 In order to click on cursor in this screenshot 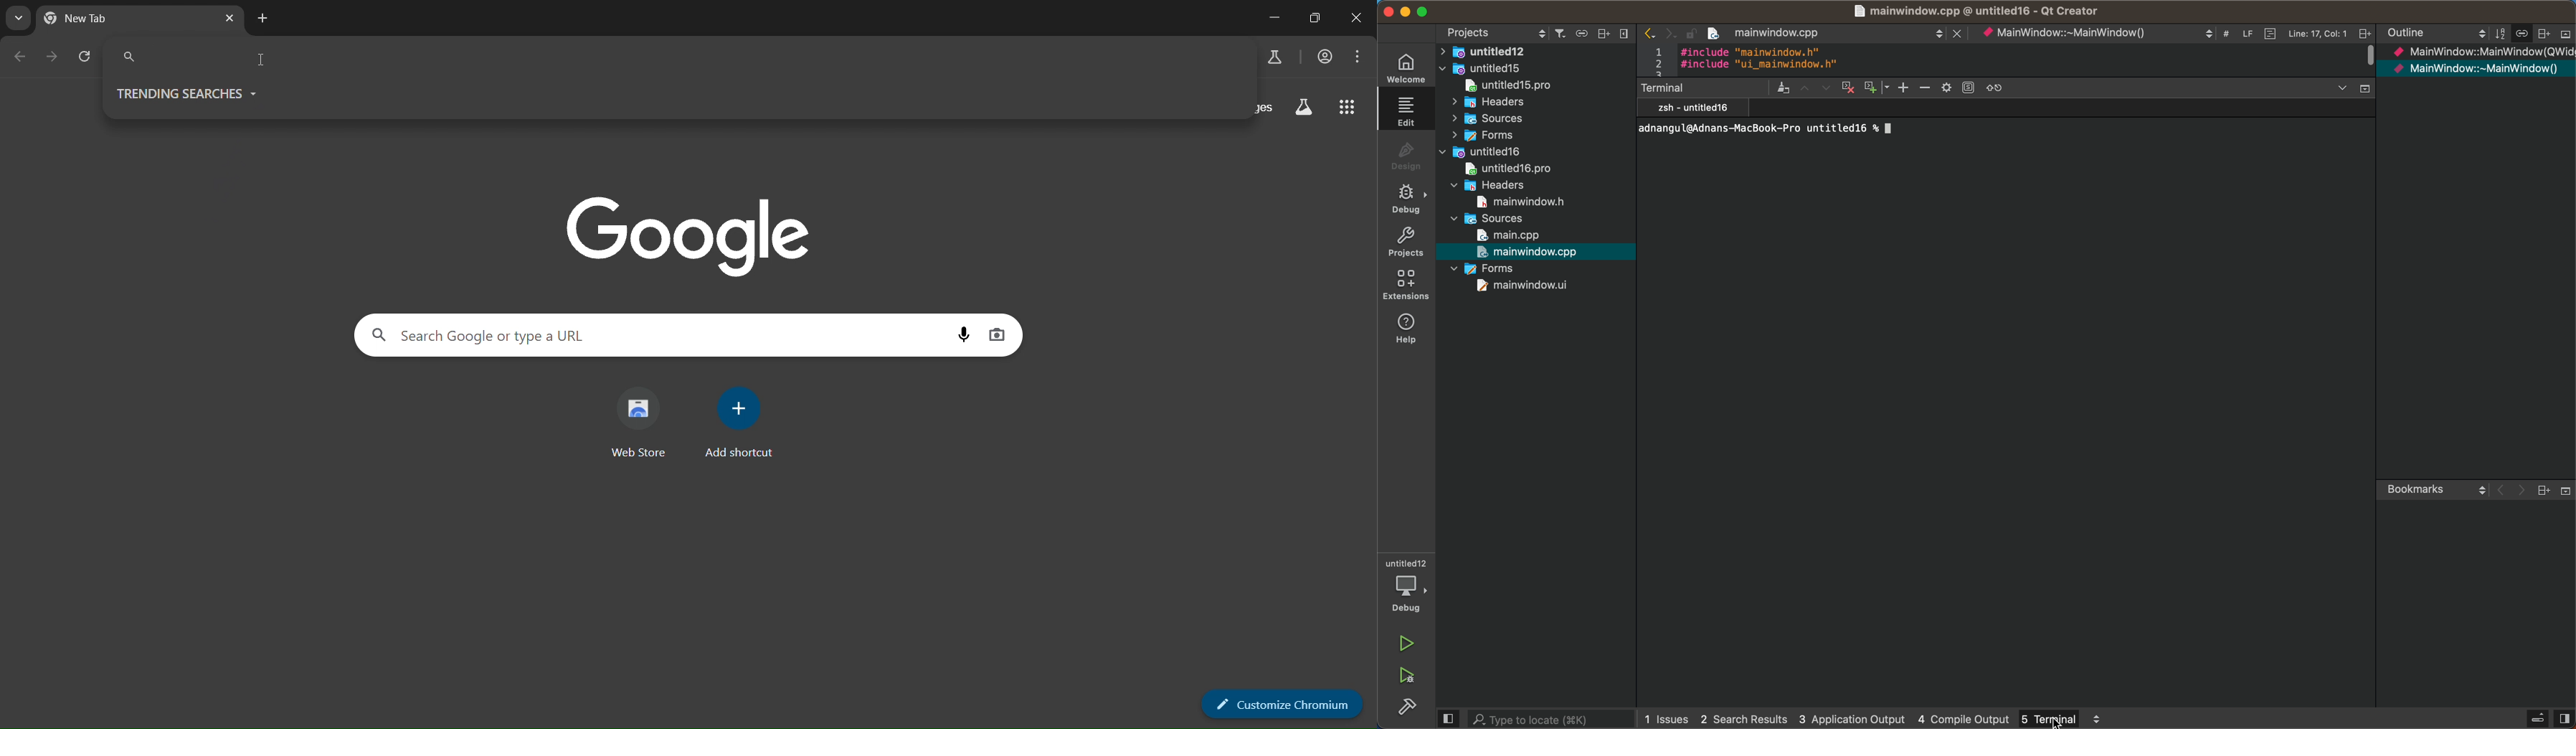, I will do `click(263, 62)`.